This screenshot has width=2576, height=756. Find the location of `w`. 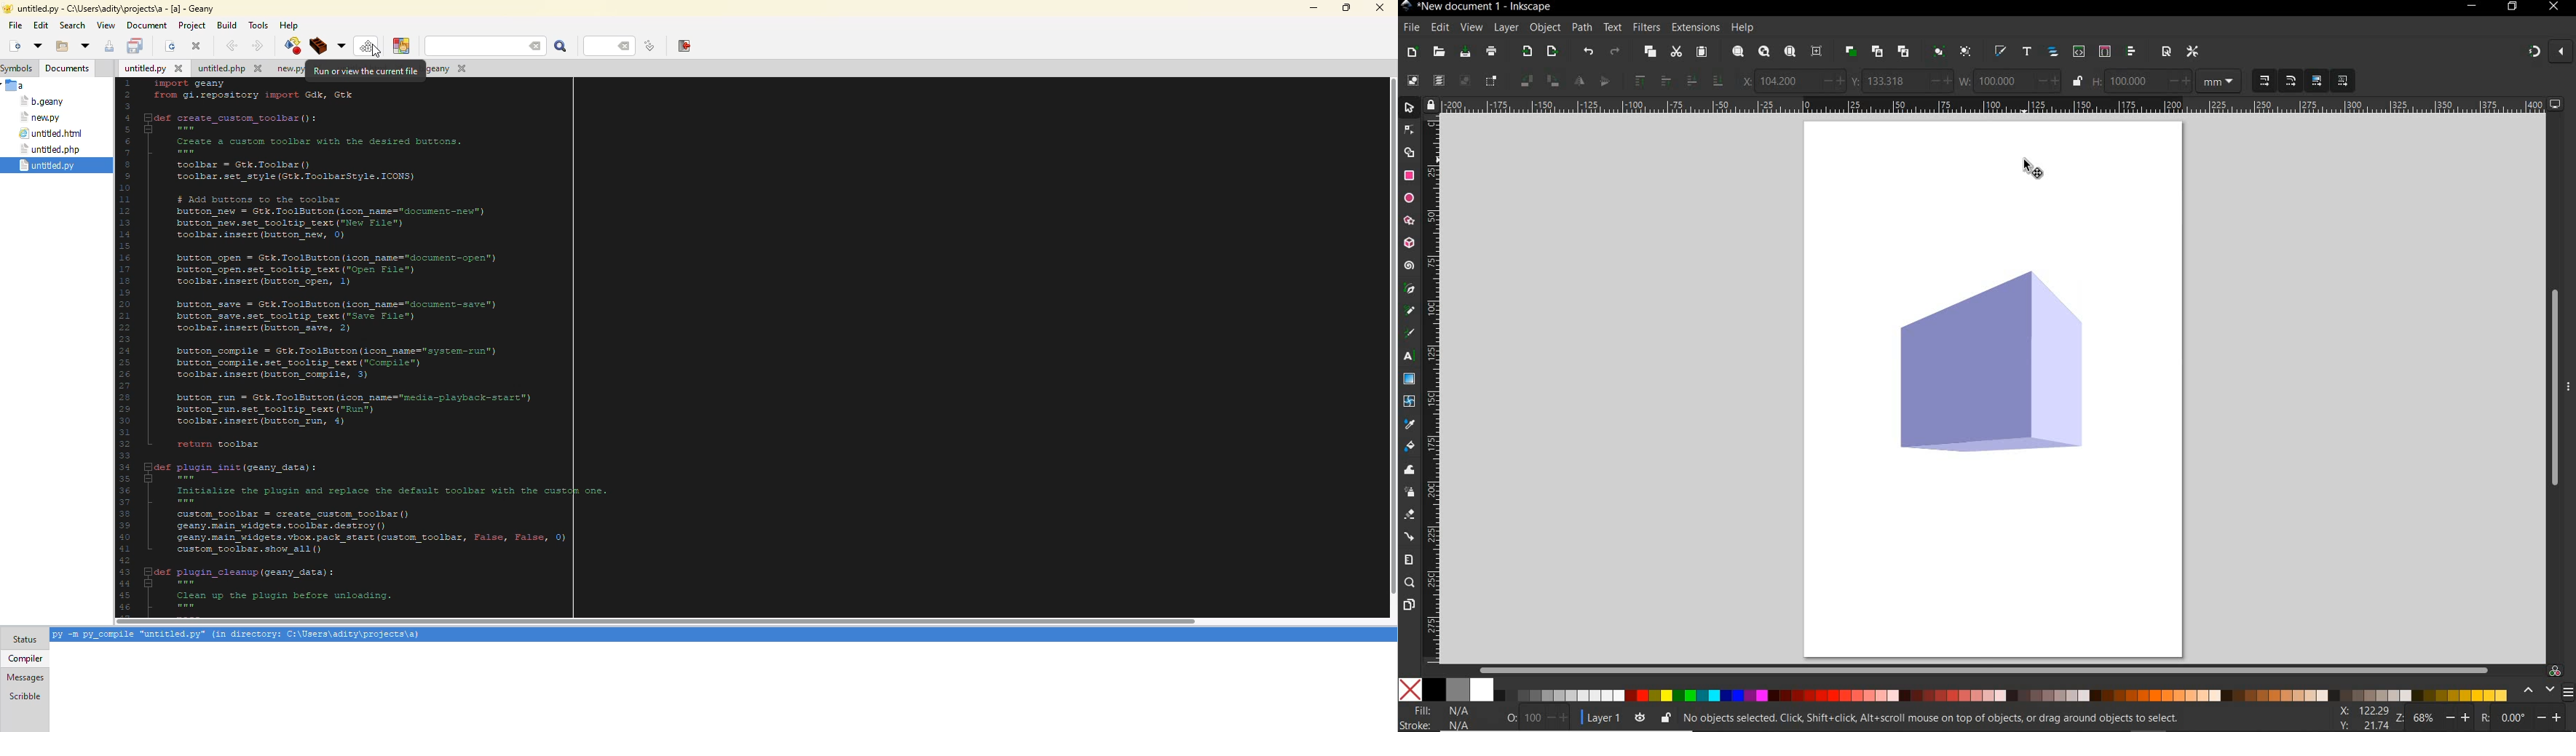

w is located at coordinates (1965, 81).